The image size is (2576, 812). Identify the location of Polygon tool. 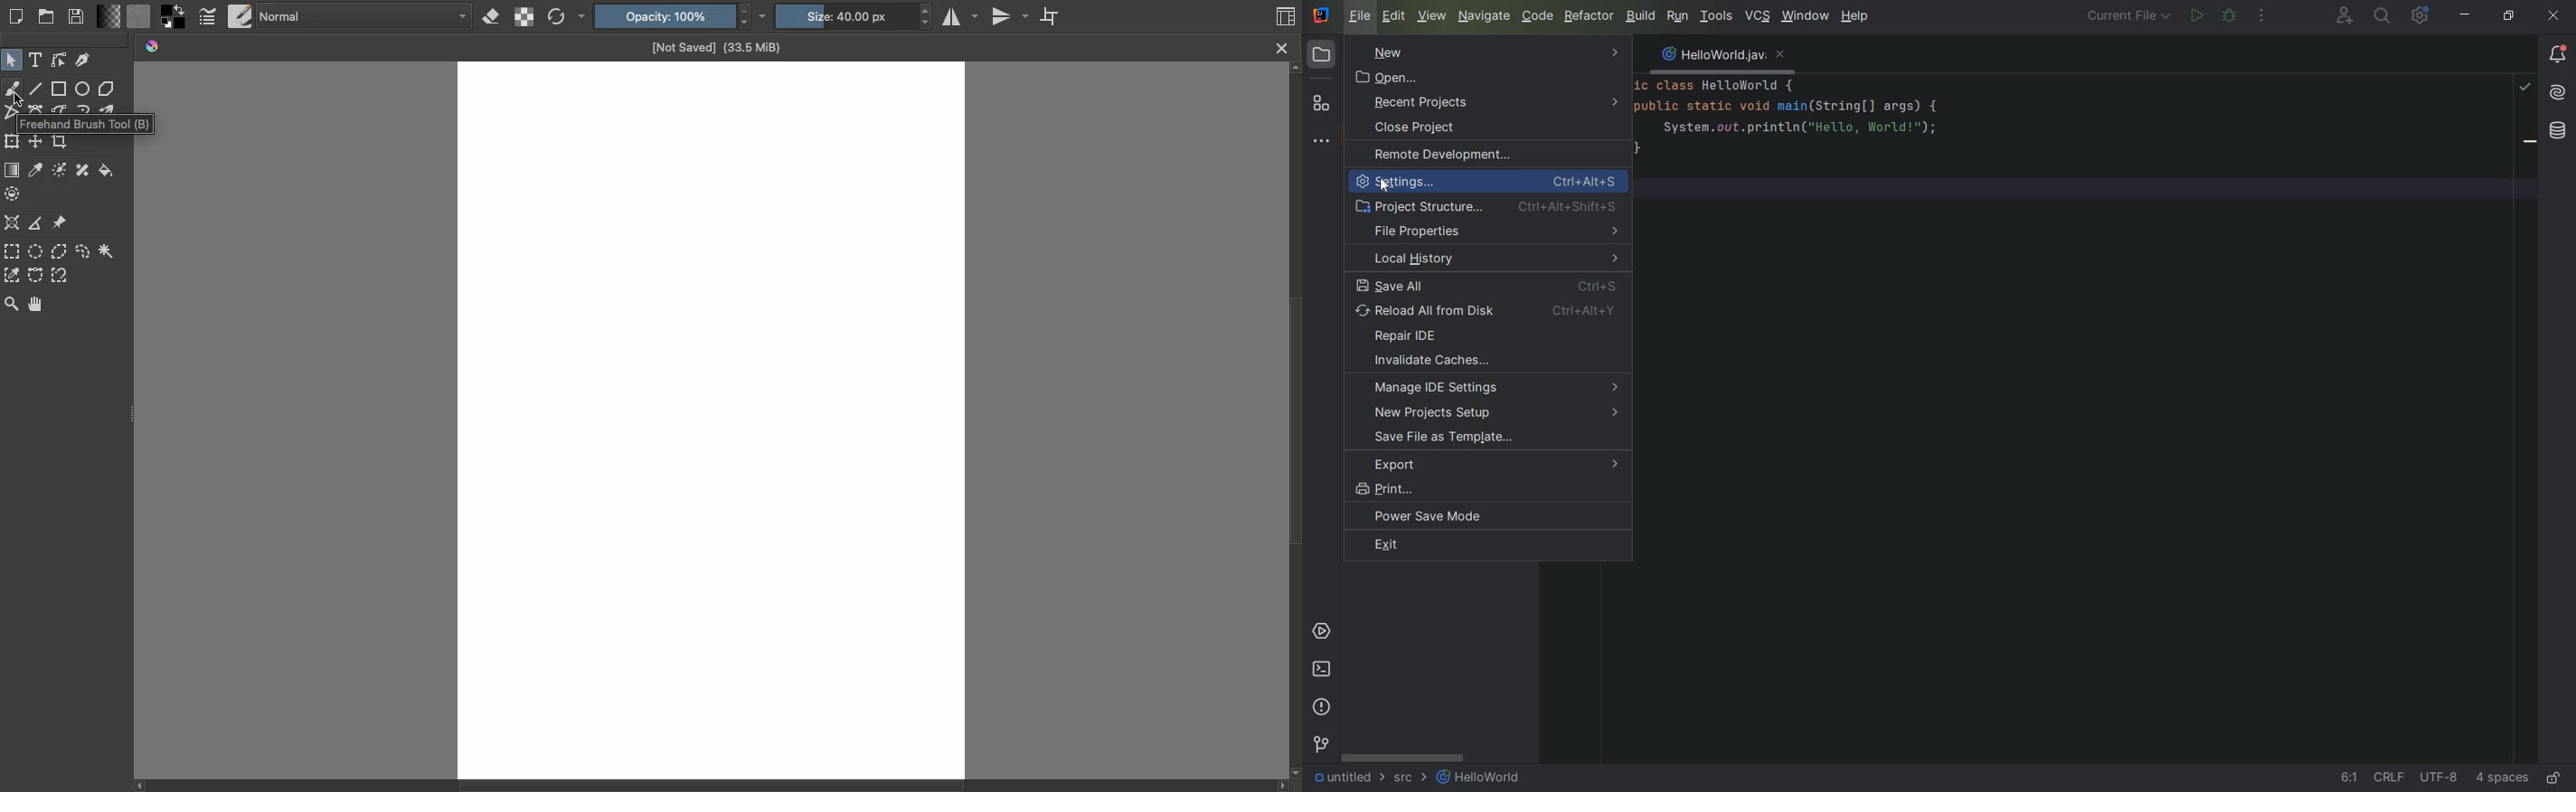
(108, 89).